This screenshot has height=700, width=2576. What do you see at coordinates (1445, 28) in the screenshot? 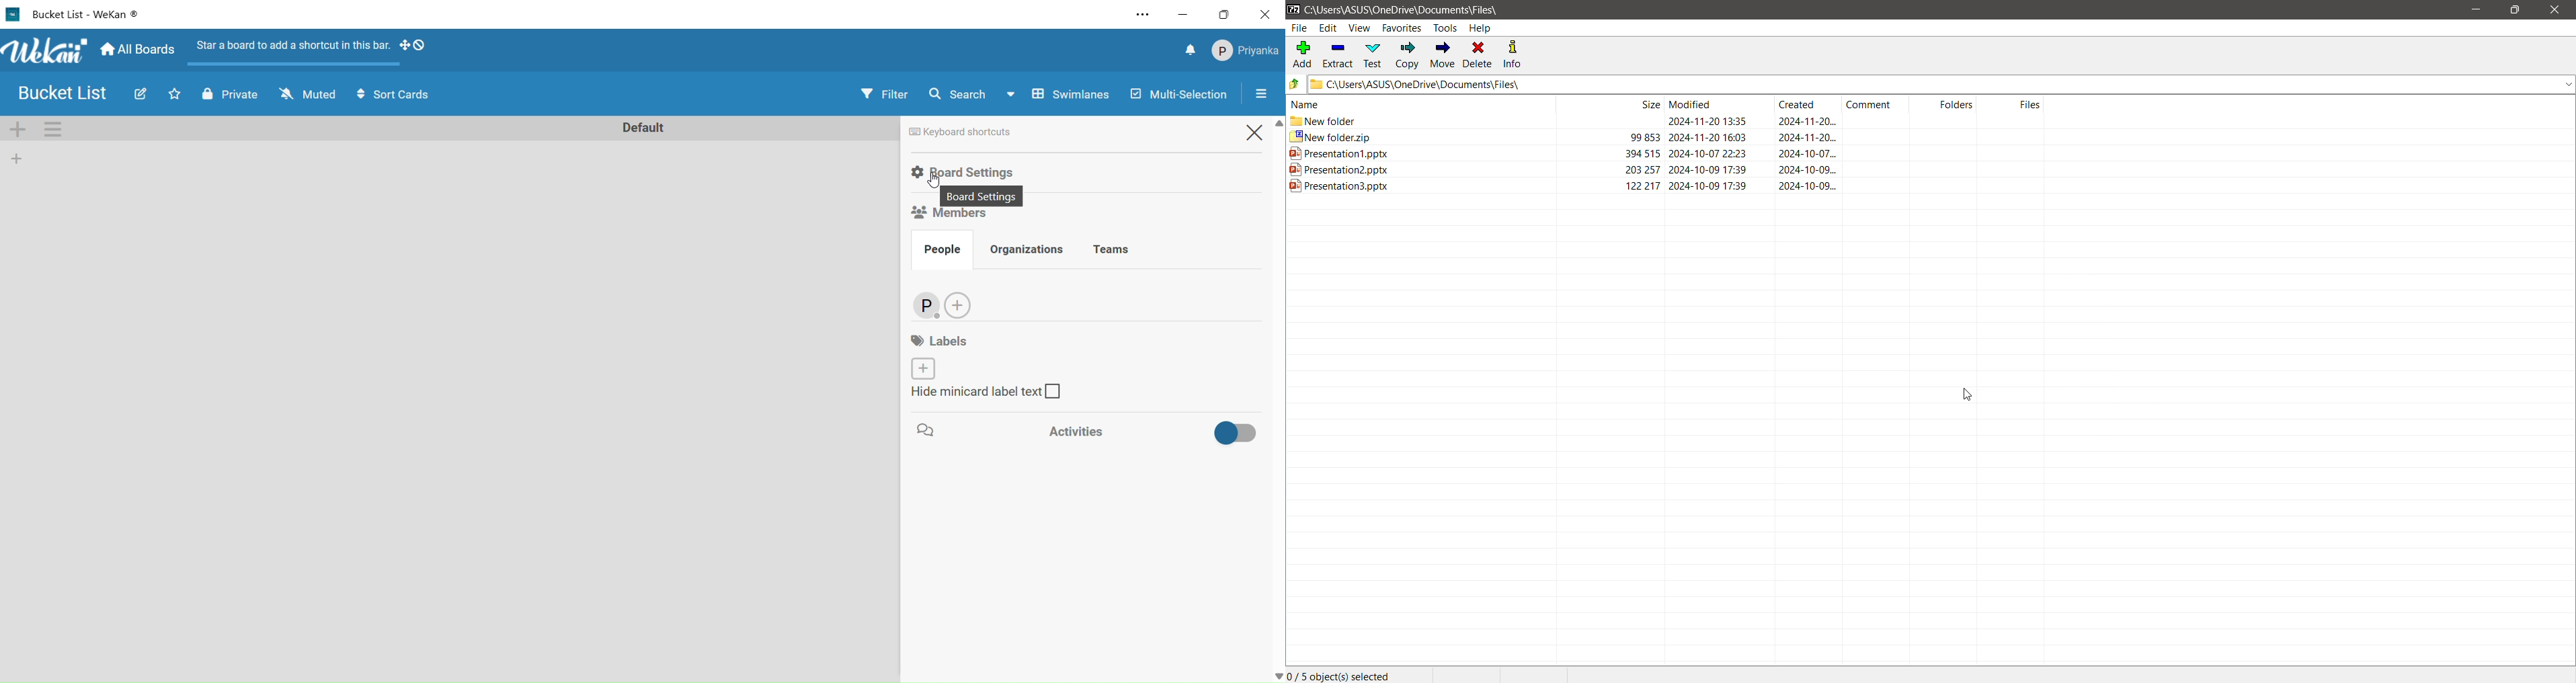
I see `Tools` at bounding box center [1445, 28].